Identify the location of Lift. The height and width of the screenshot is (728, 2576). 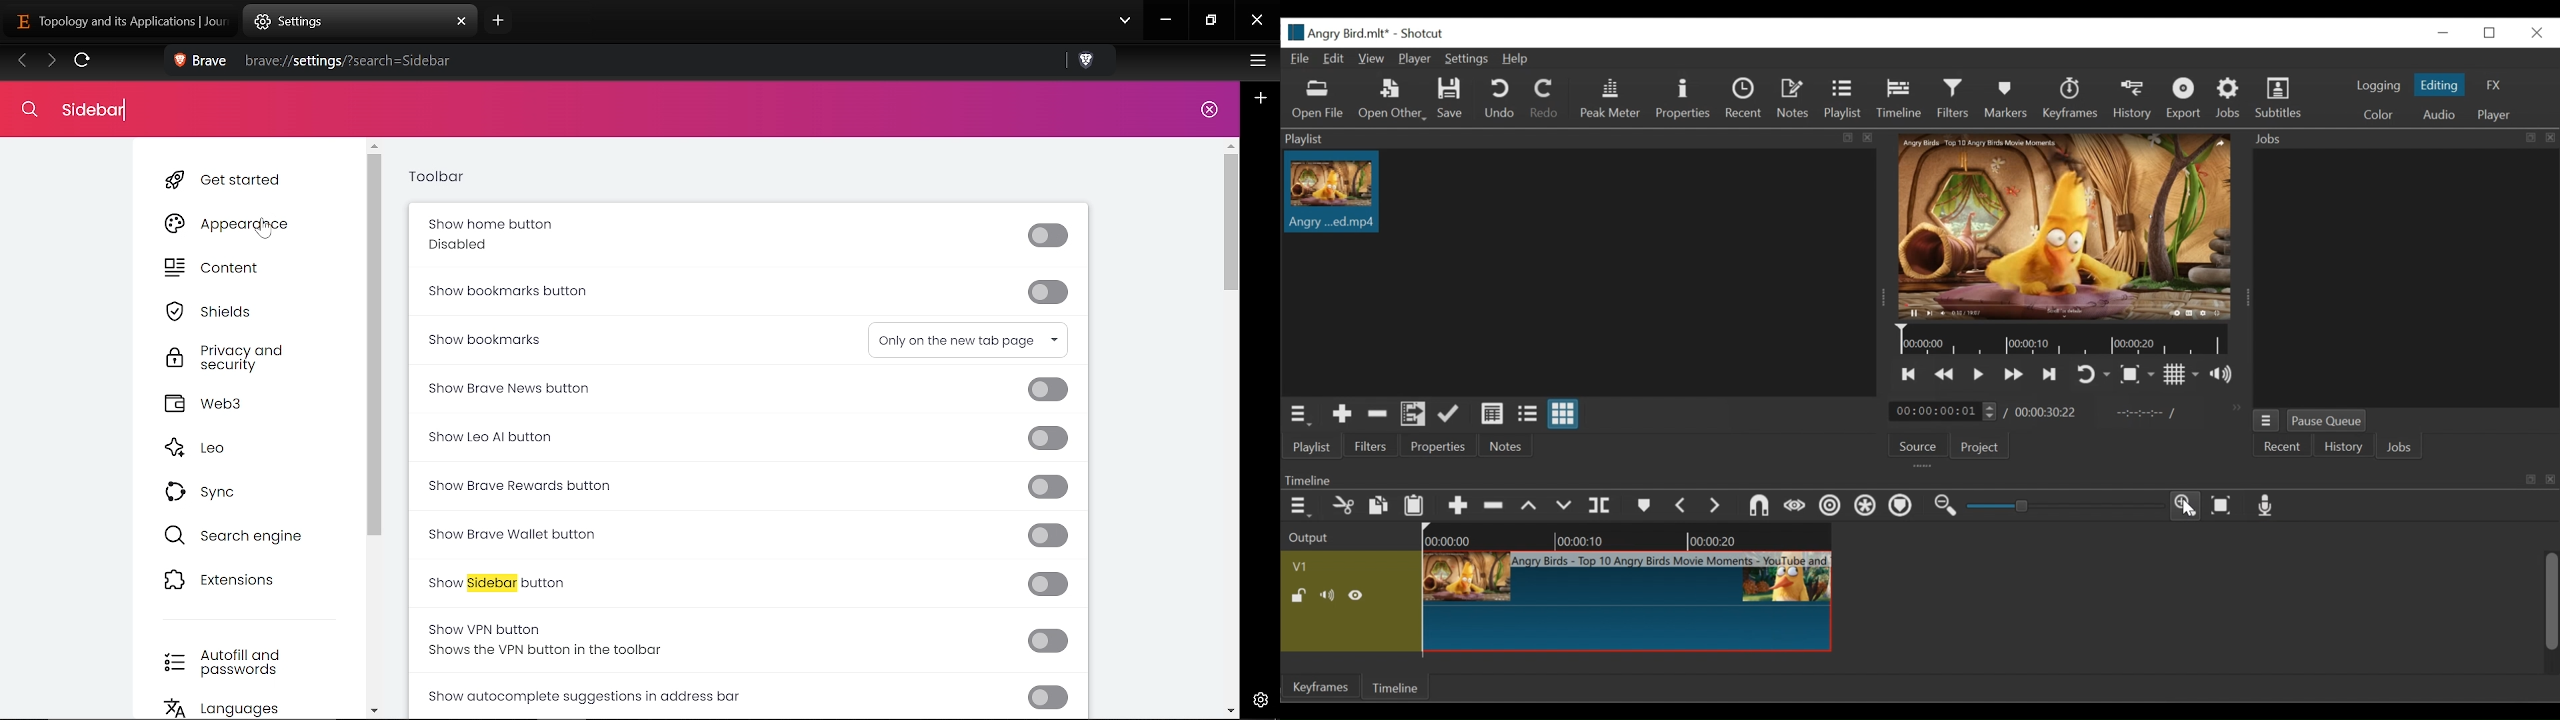
(1531, 505).